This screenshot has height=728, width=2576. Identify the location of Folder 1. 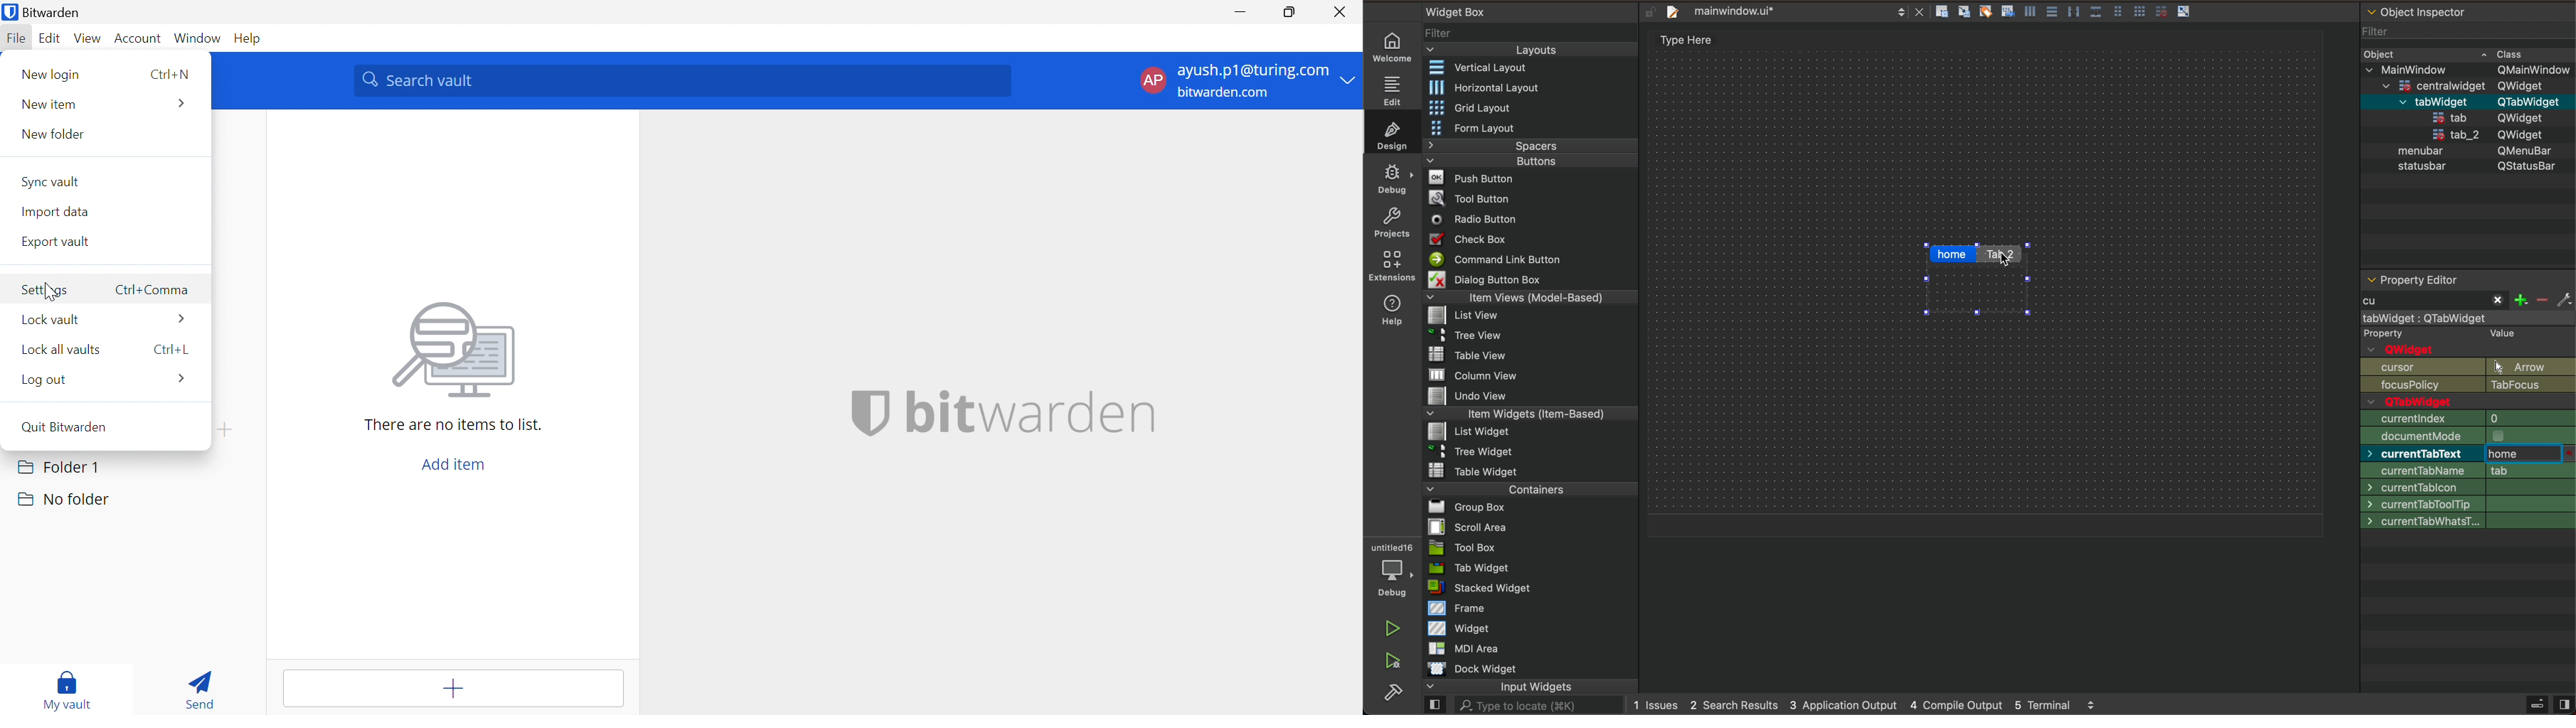
(58, 466).